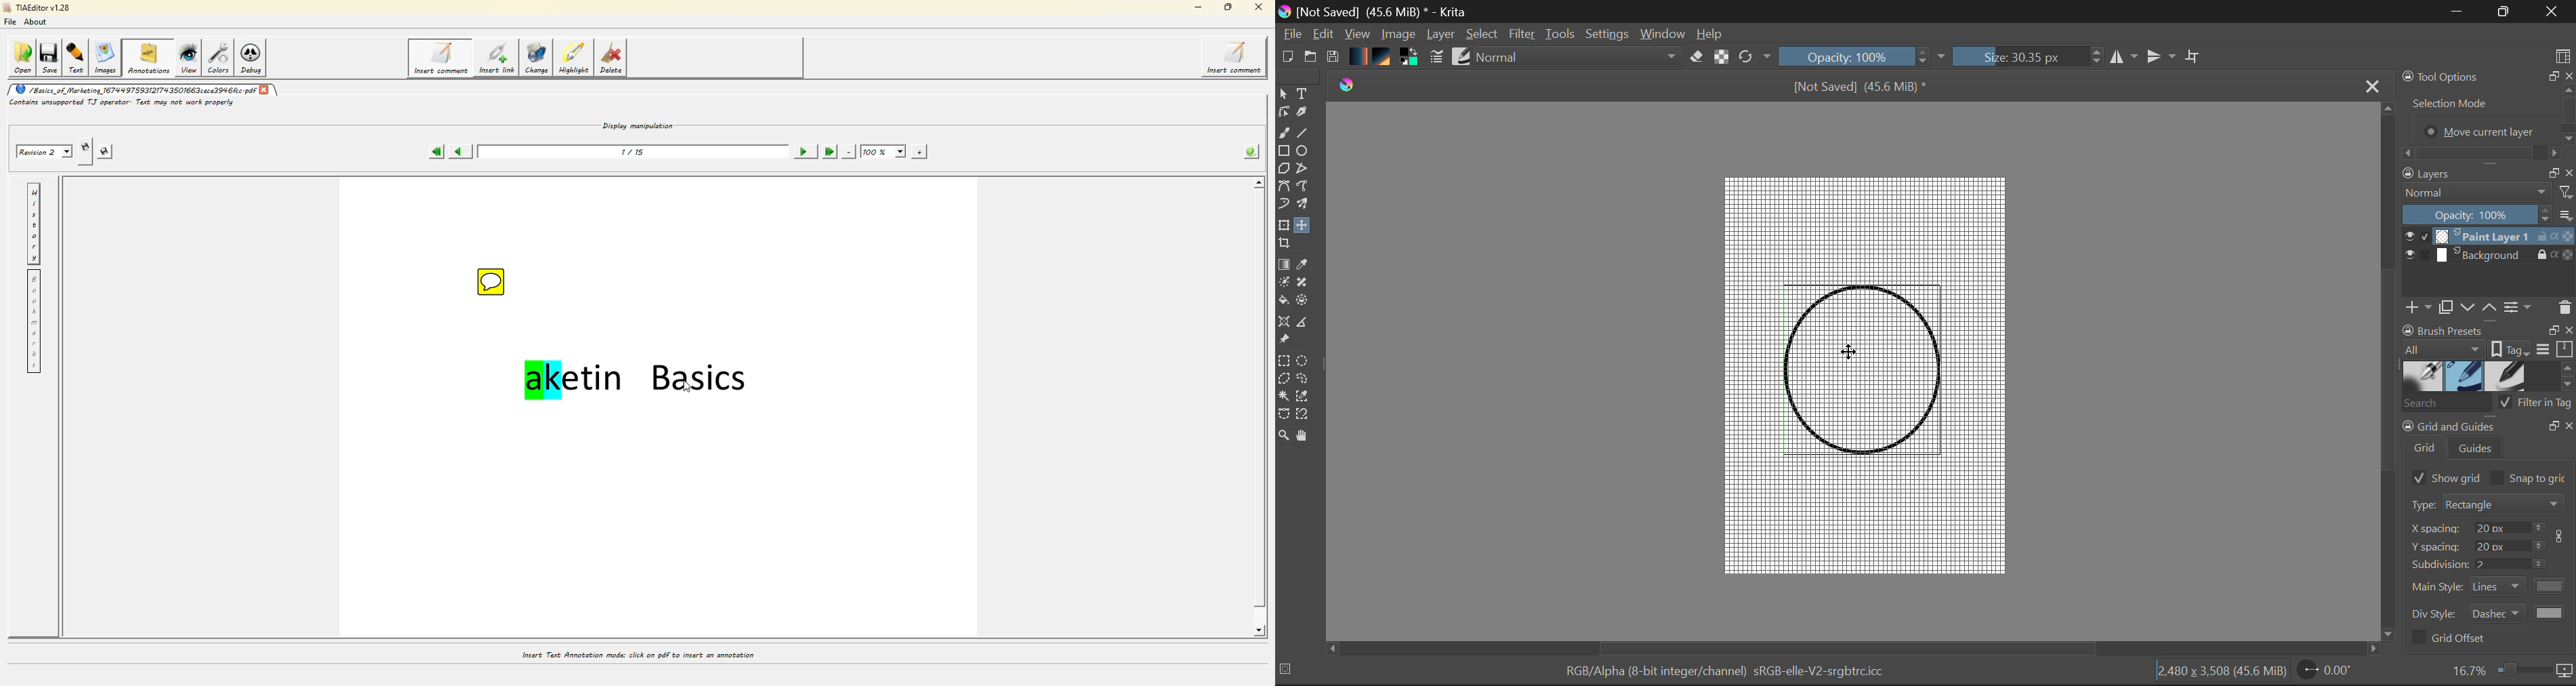  Describe the element at coordinates (2487, 172) in the screenshot. I see `Layers Docket Tab` at that location.